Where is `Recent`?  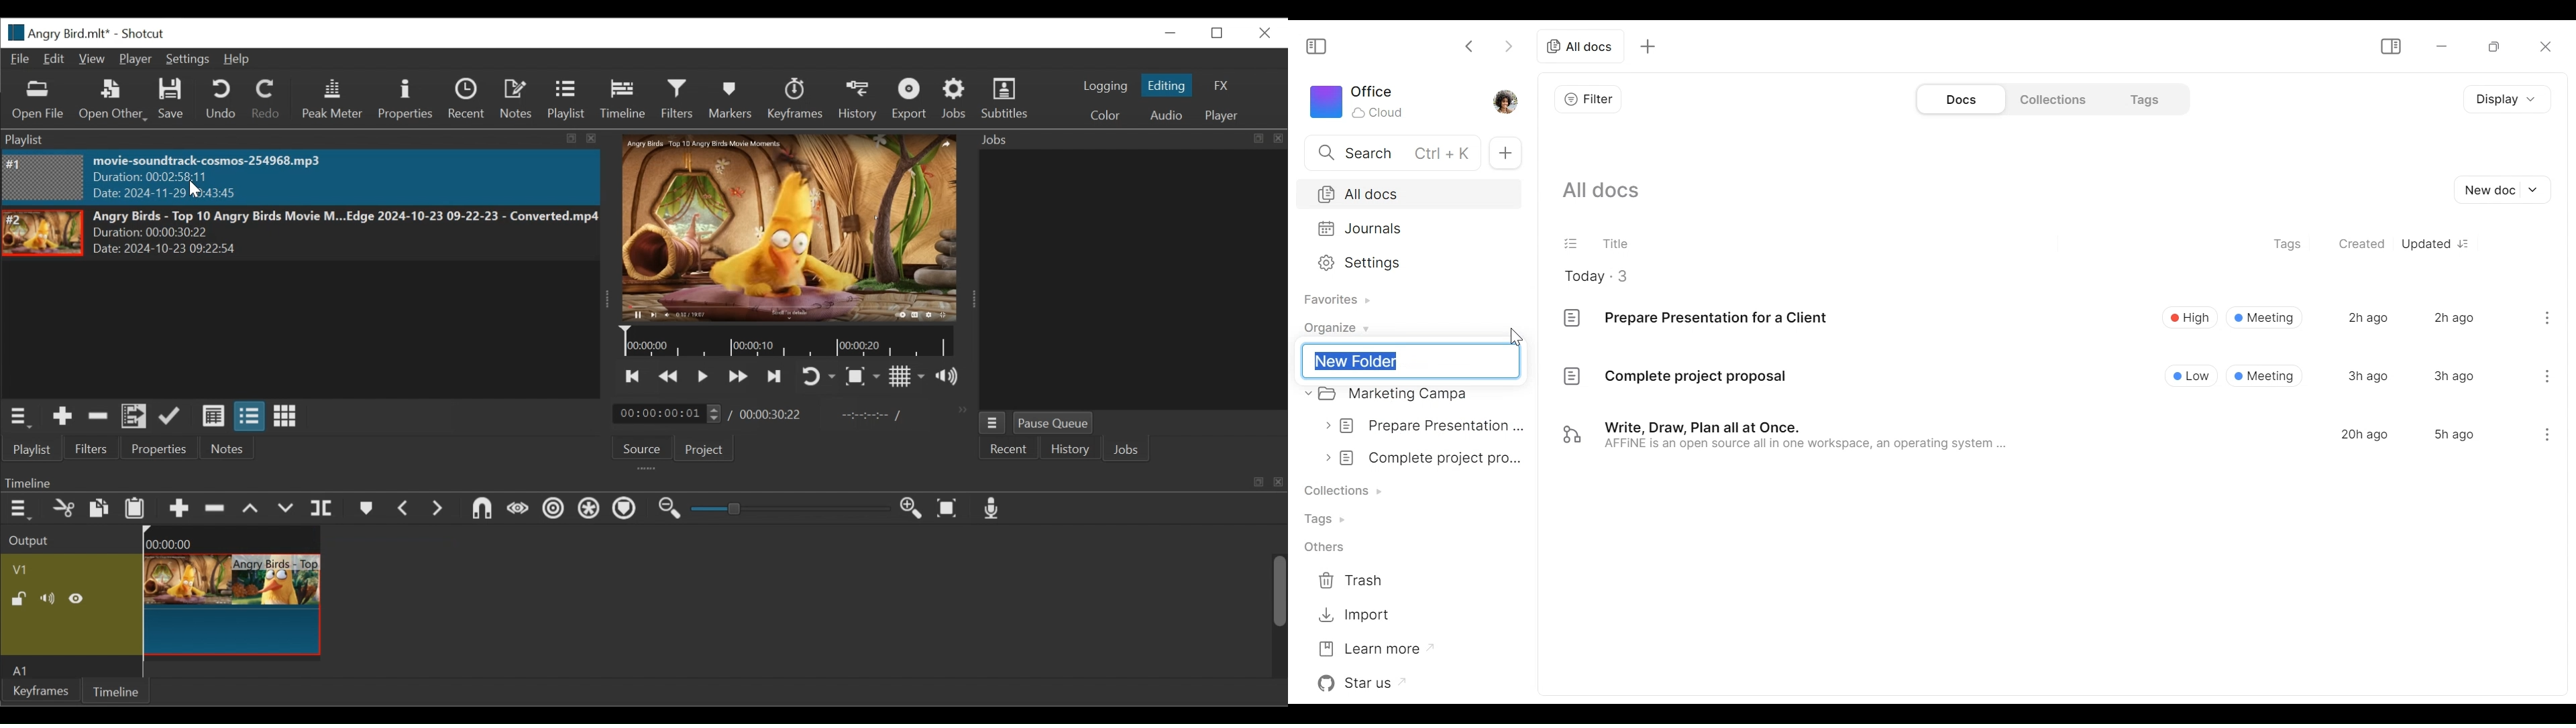 Recent is located at coordinates (1005, 451).